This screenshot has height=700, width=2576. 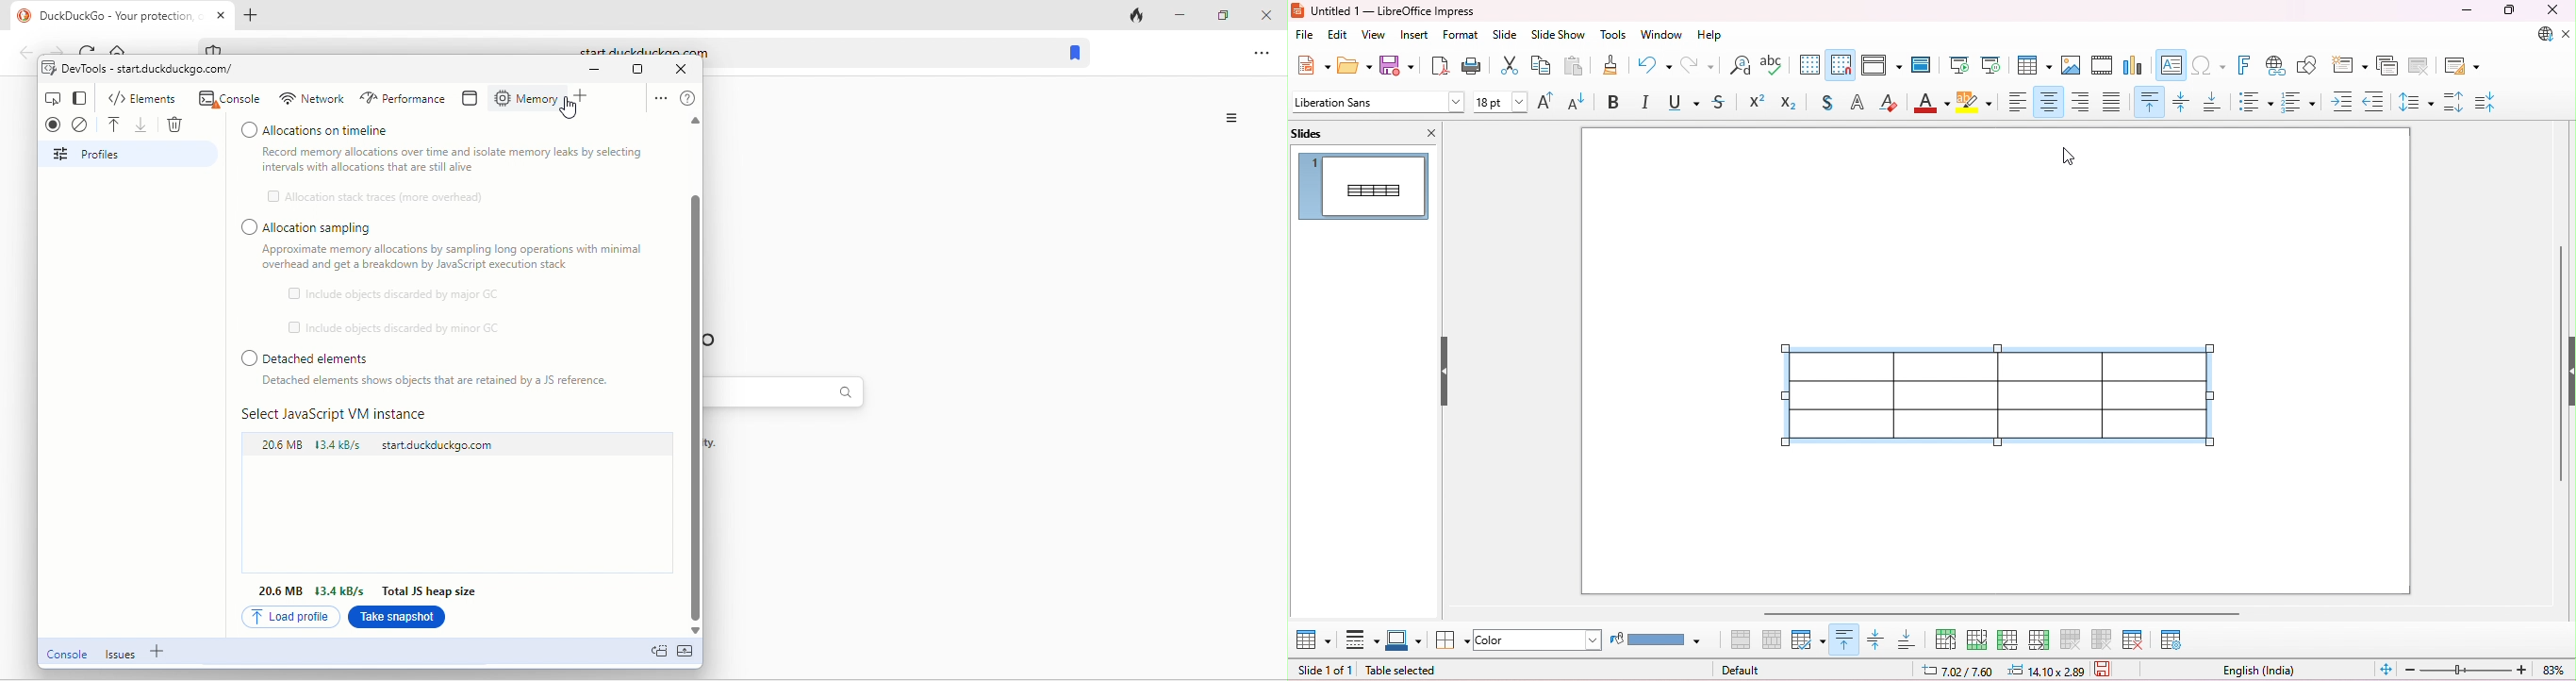 I want to click on optimize, so click(x=1808, y=639).